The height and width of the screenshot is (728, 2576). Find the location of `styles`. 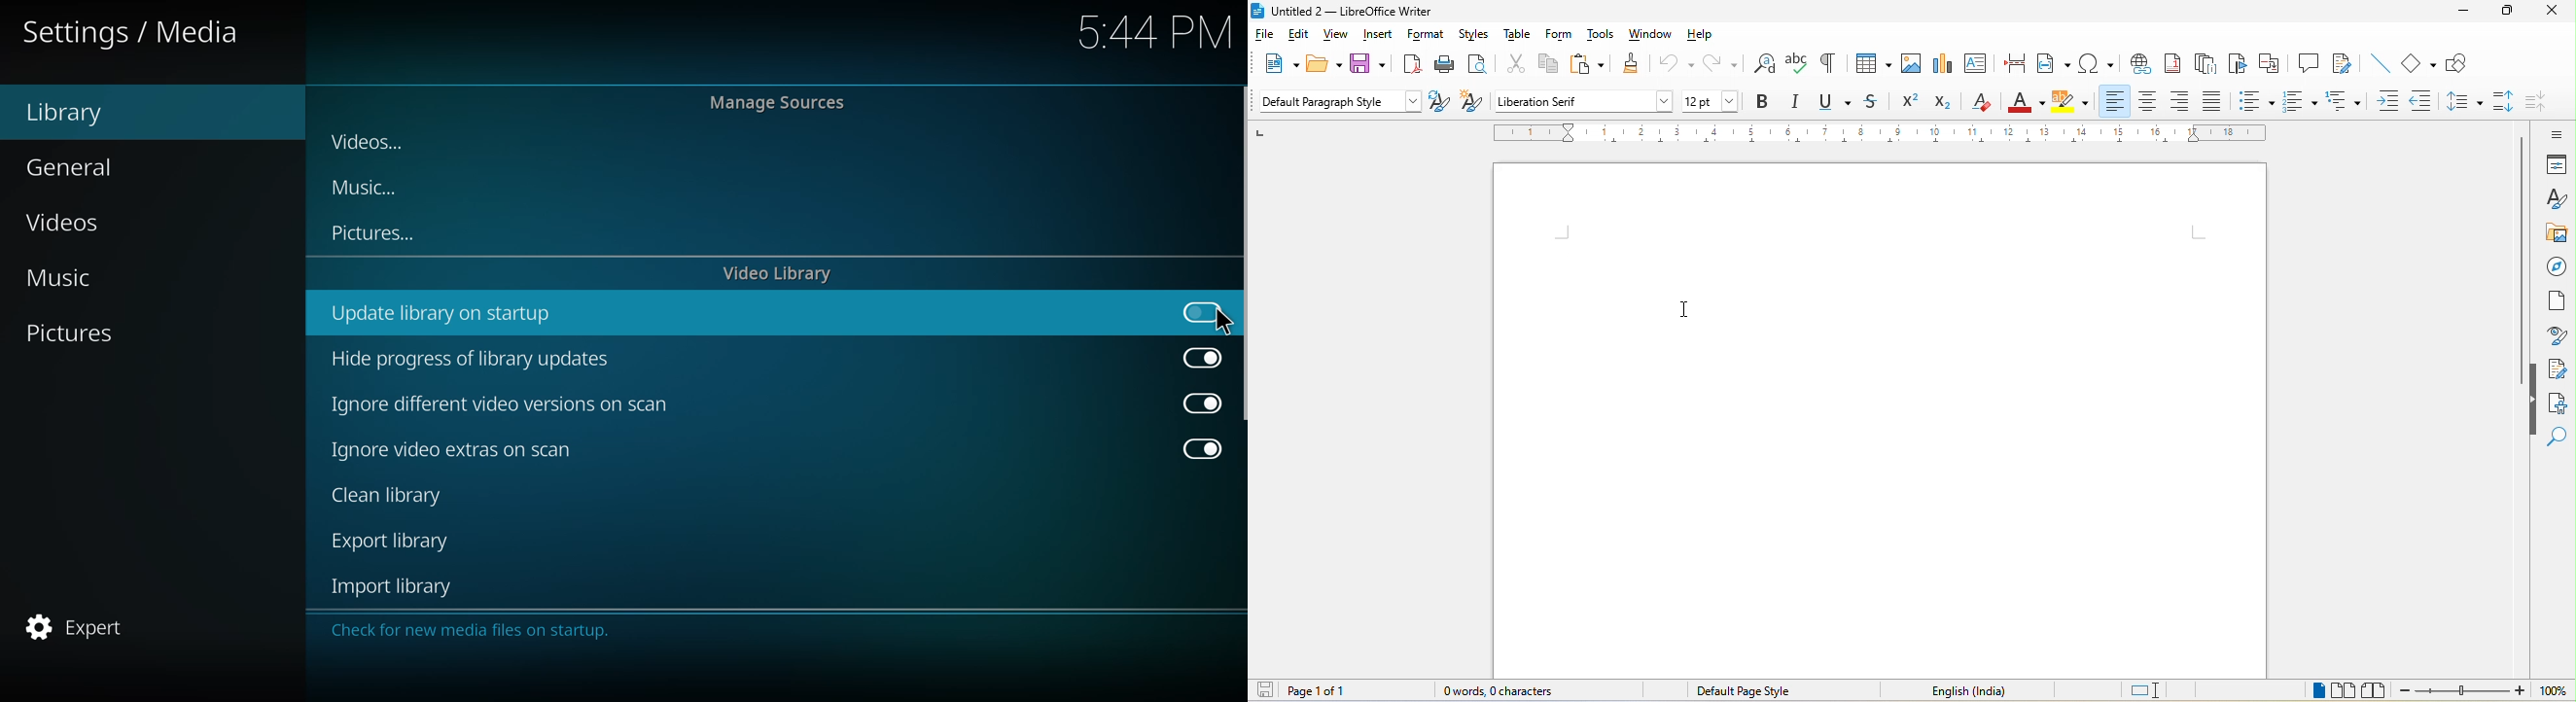

styles is located at coordinates (2556, 199).